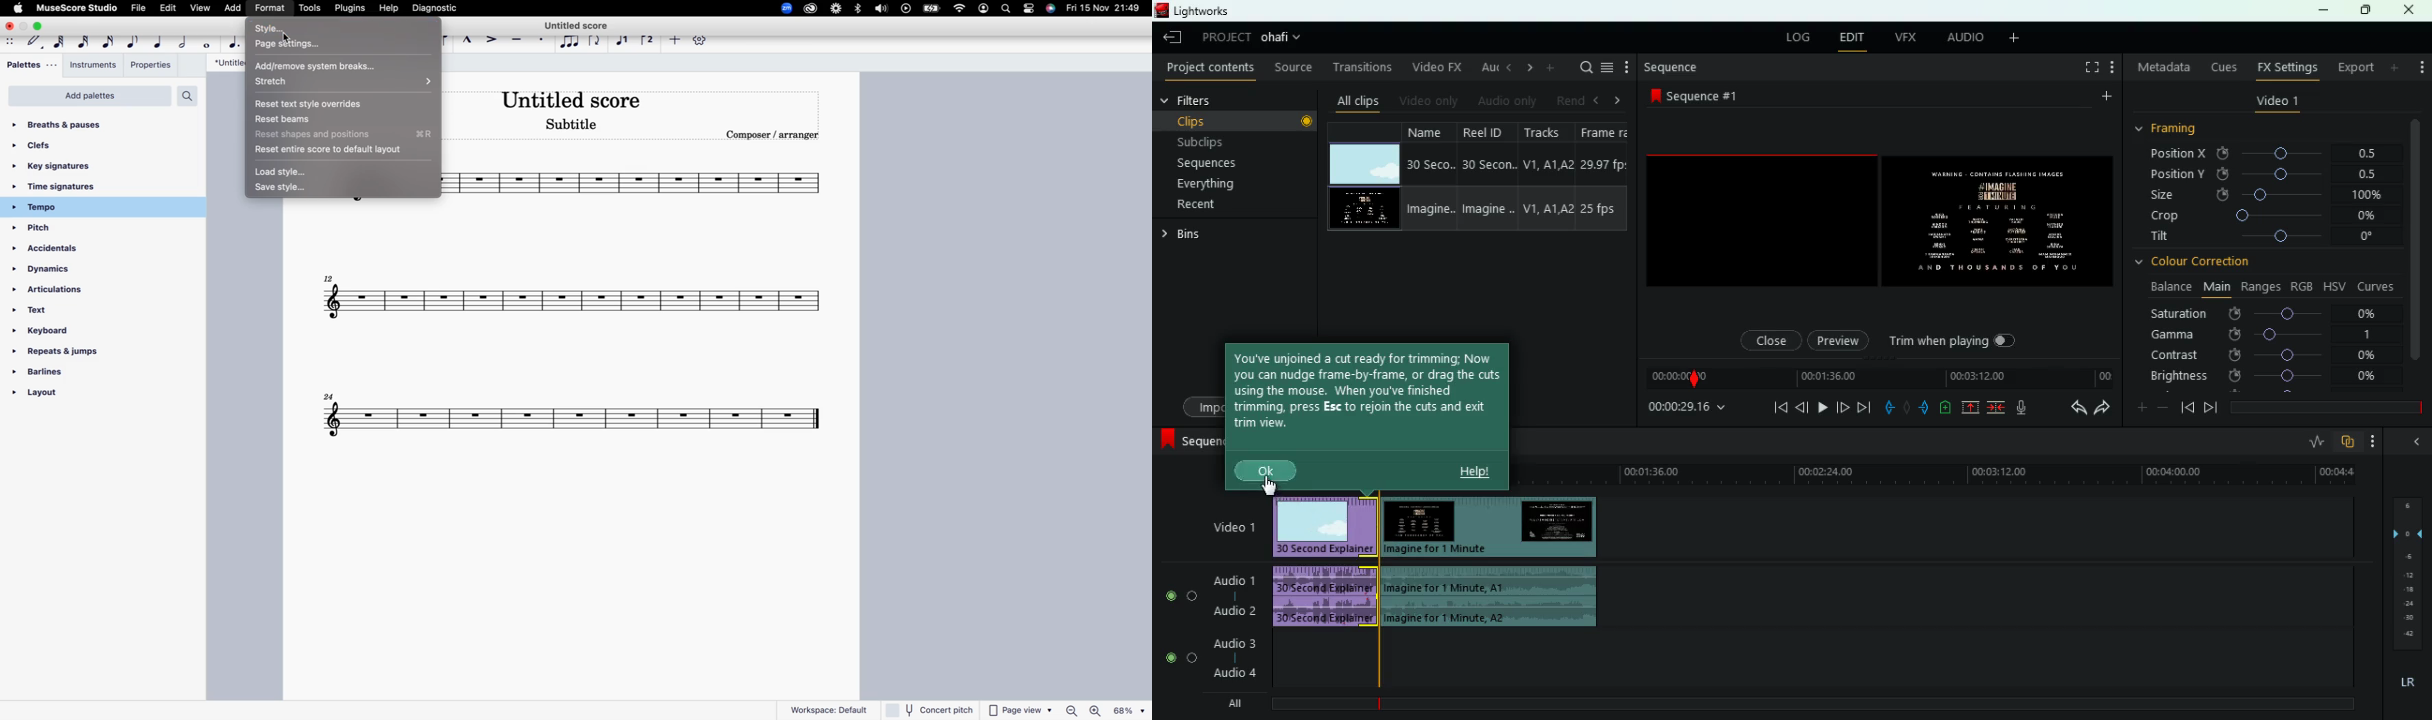 The width and height of the screenshot is (2436, 728). I want to click on project name, so click(1285, 39).